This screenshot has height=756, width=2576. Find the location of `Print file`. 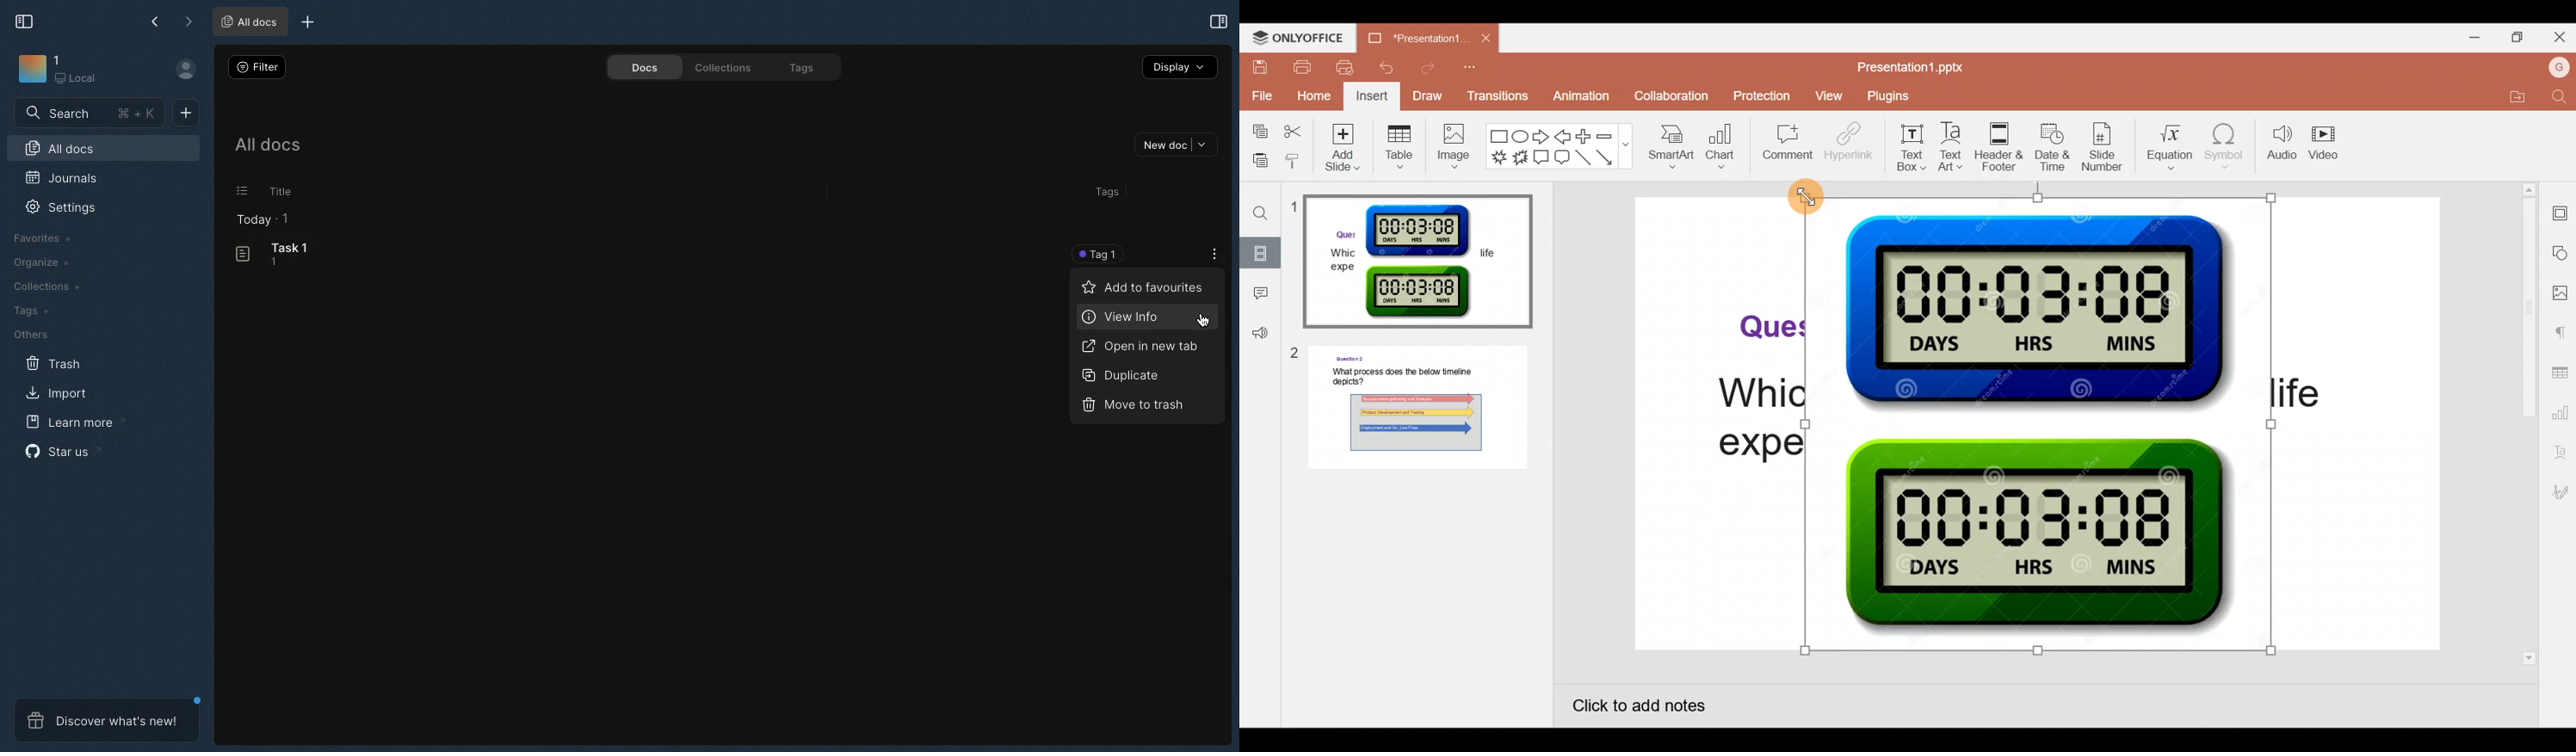

Print file is located at coordinates (1305, 69).